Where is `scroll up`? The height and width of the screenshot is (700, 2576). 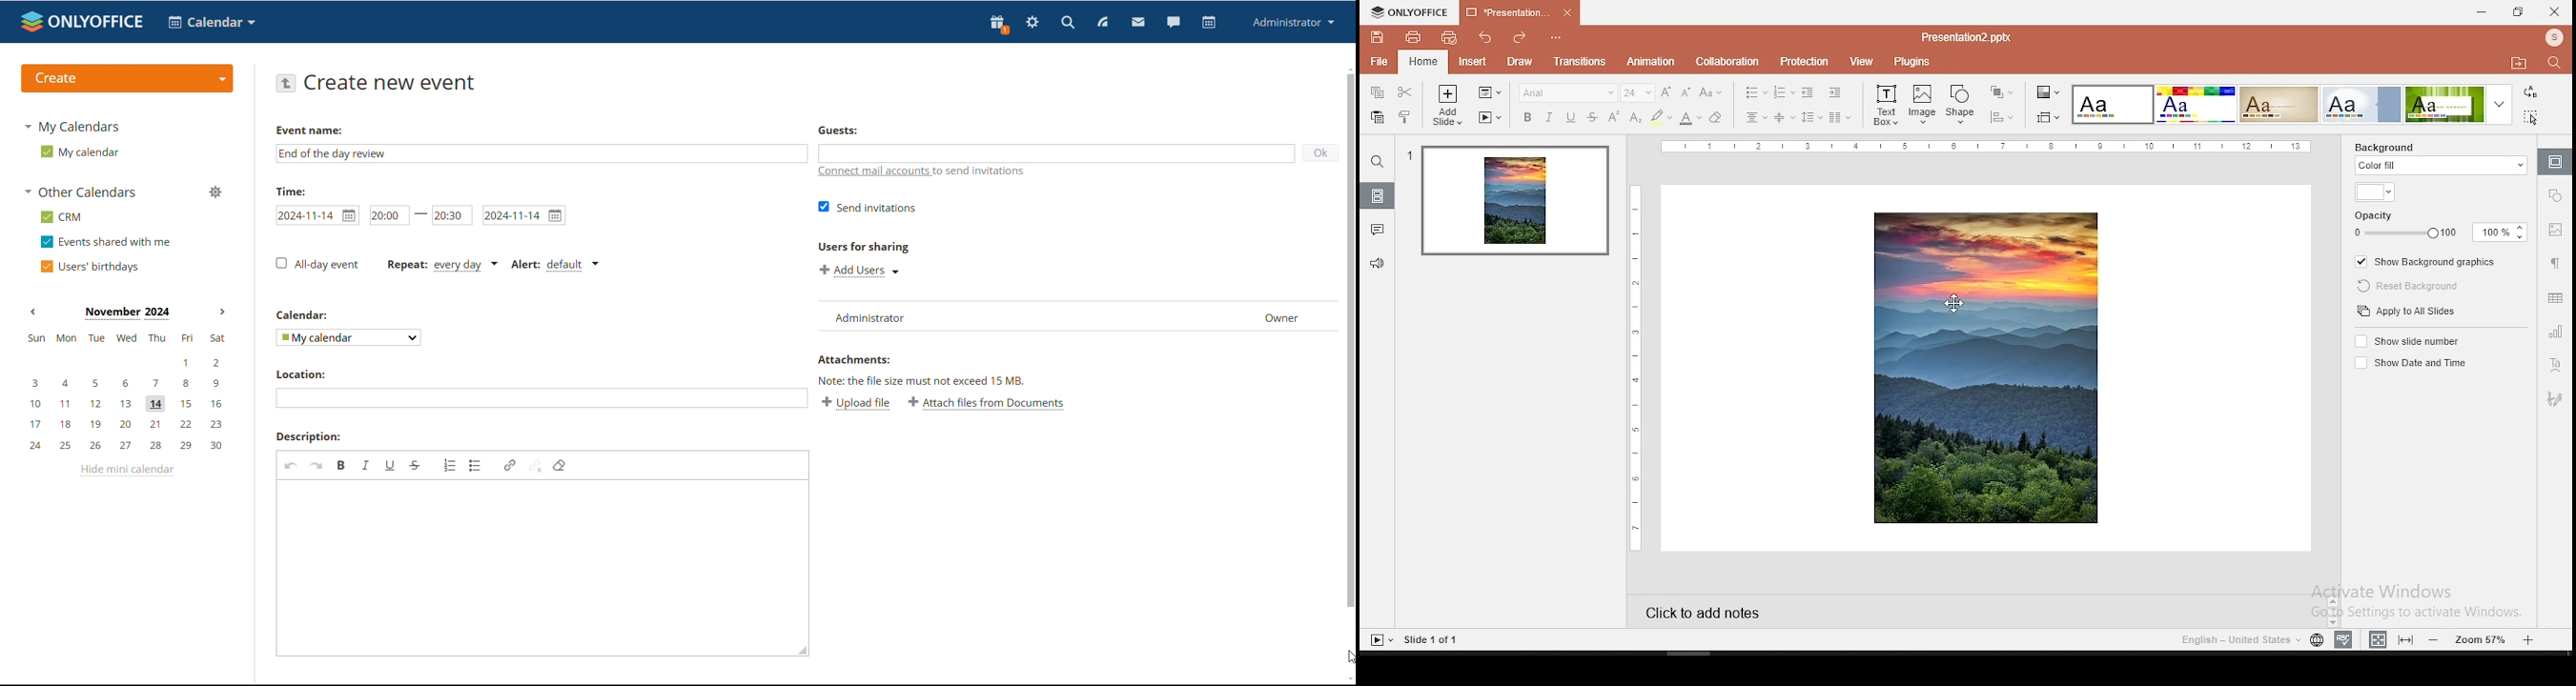 scroll up is located at coordinates (1347, 68).